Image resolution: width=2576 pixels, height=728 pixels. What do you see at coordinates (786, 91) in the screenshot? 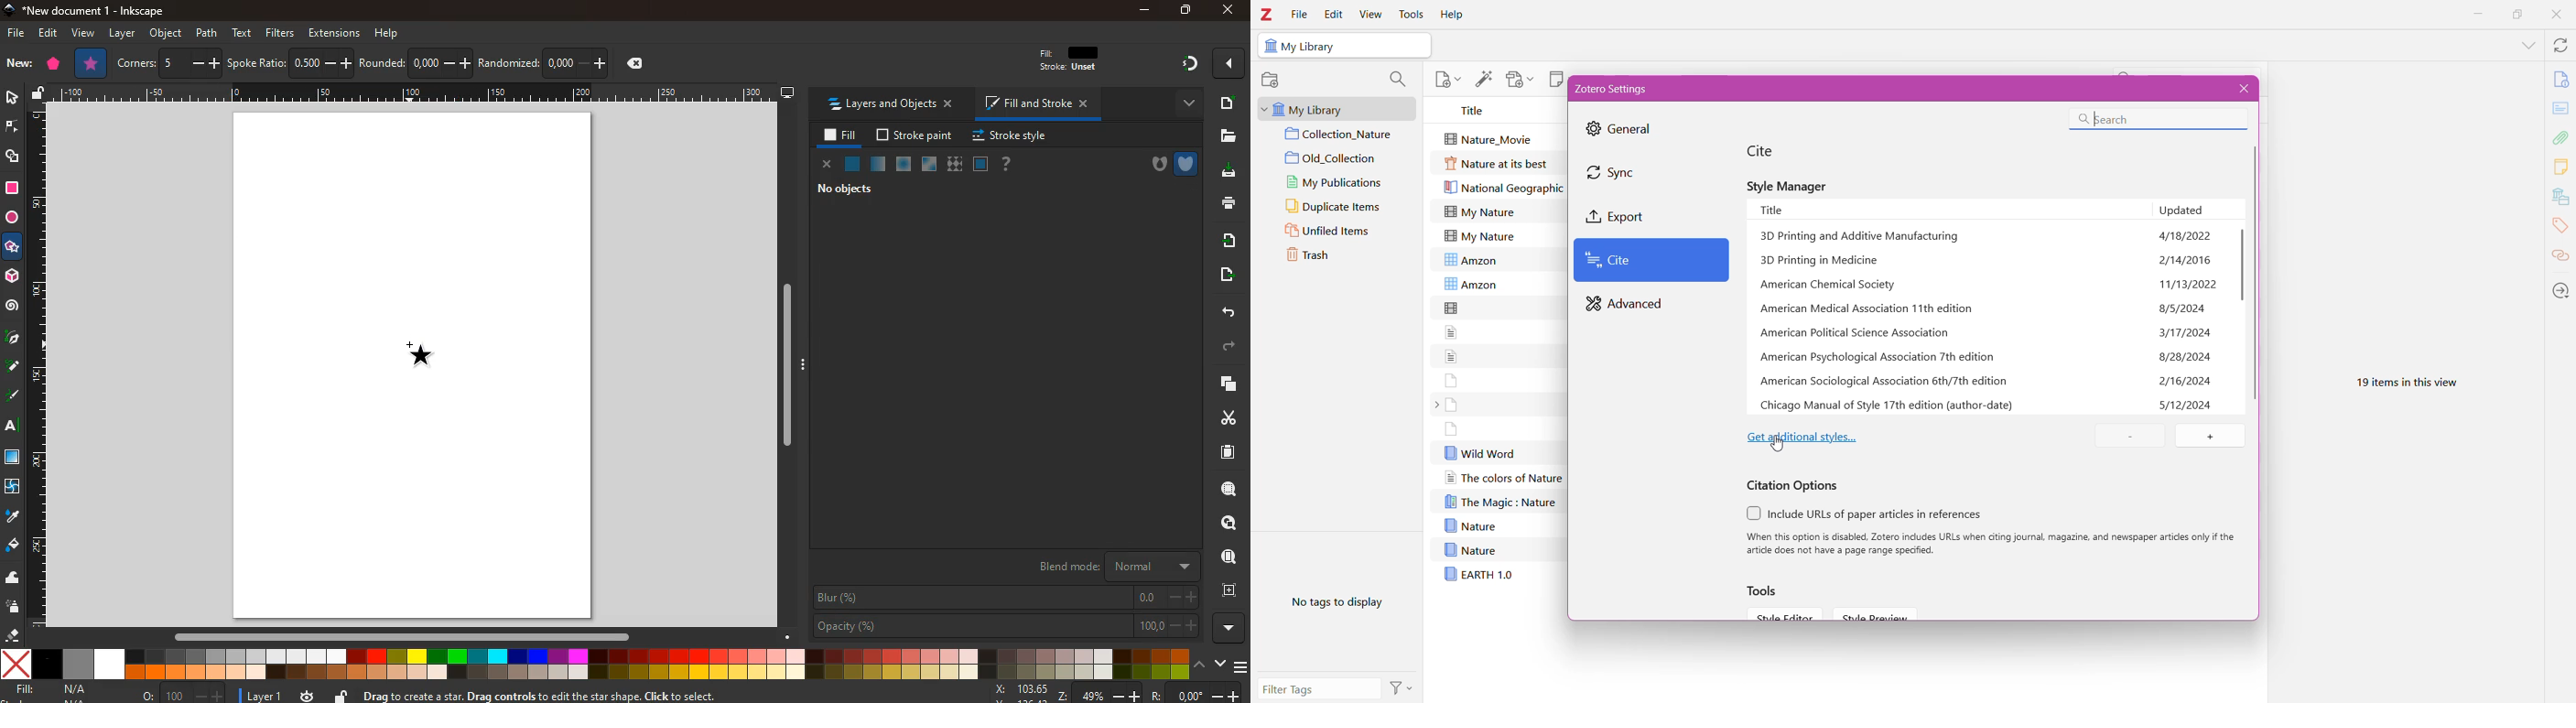
I see `desktop` at bounding box center [786, 91].